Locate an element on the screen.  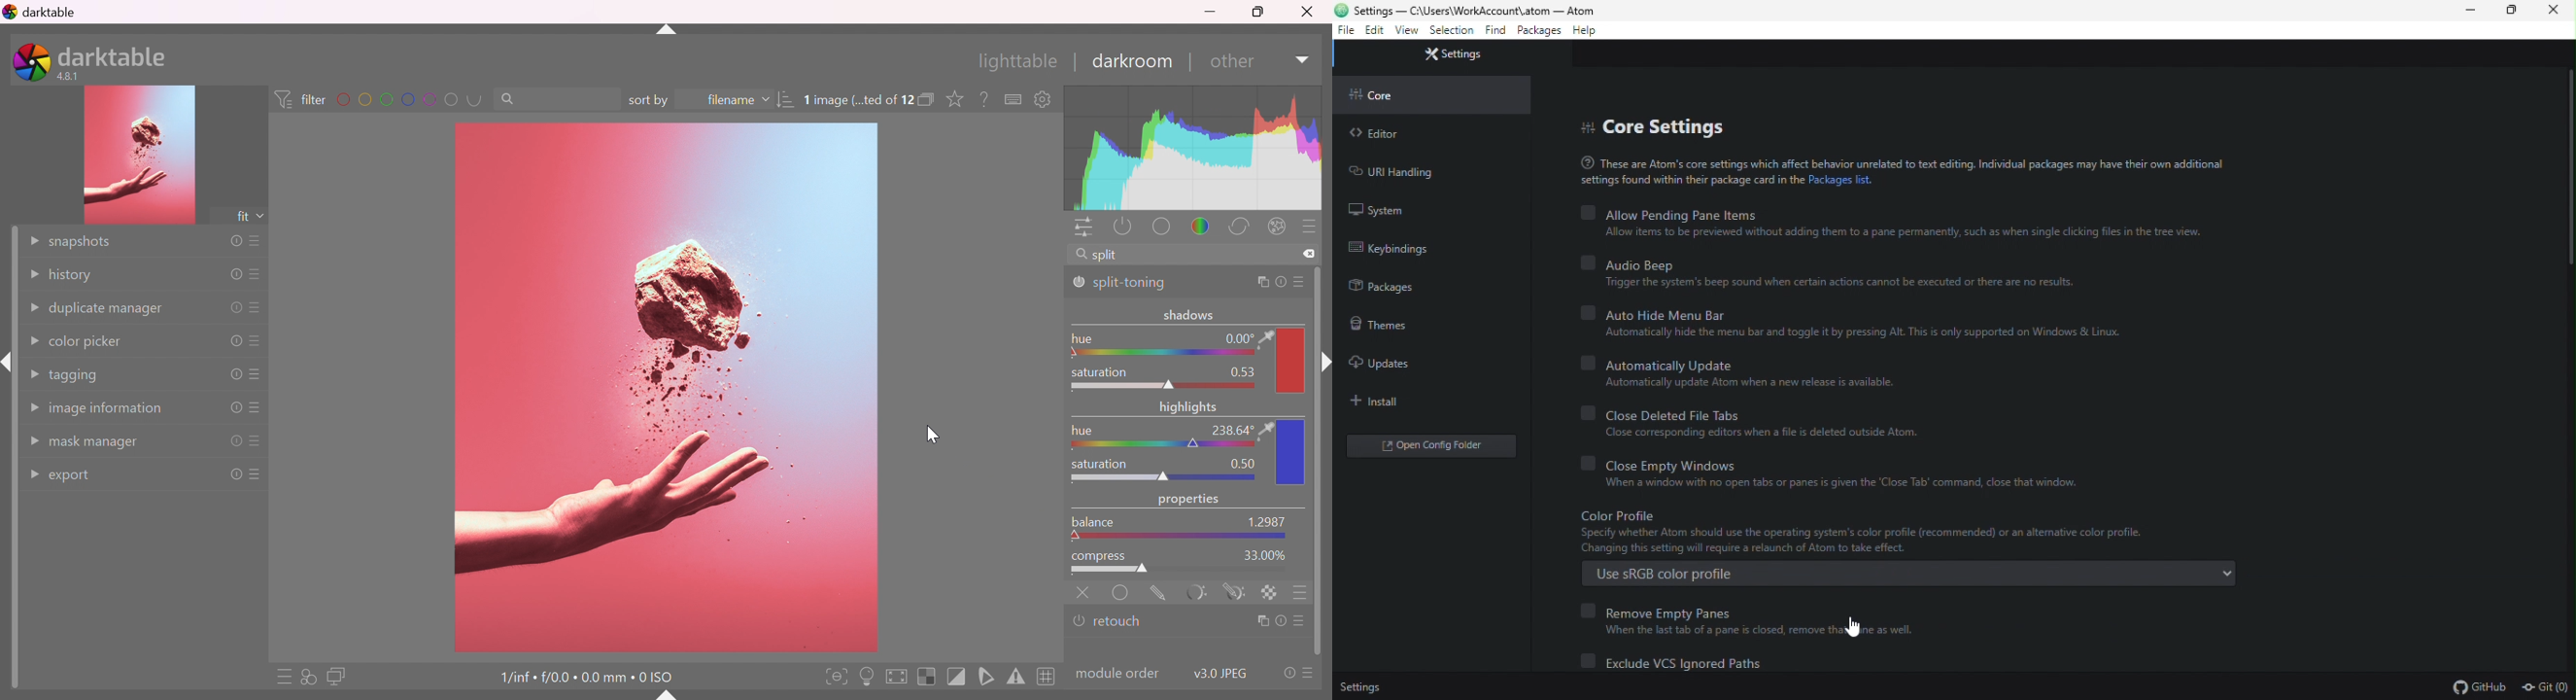
highlights is located at coordinates (1188, 406).